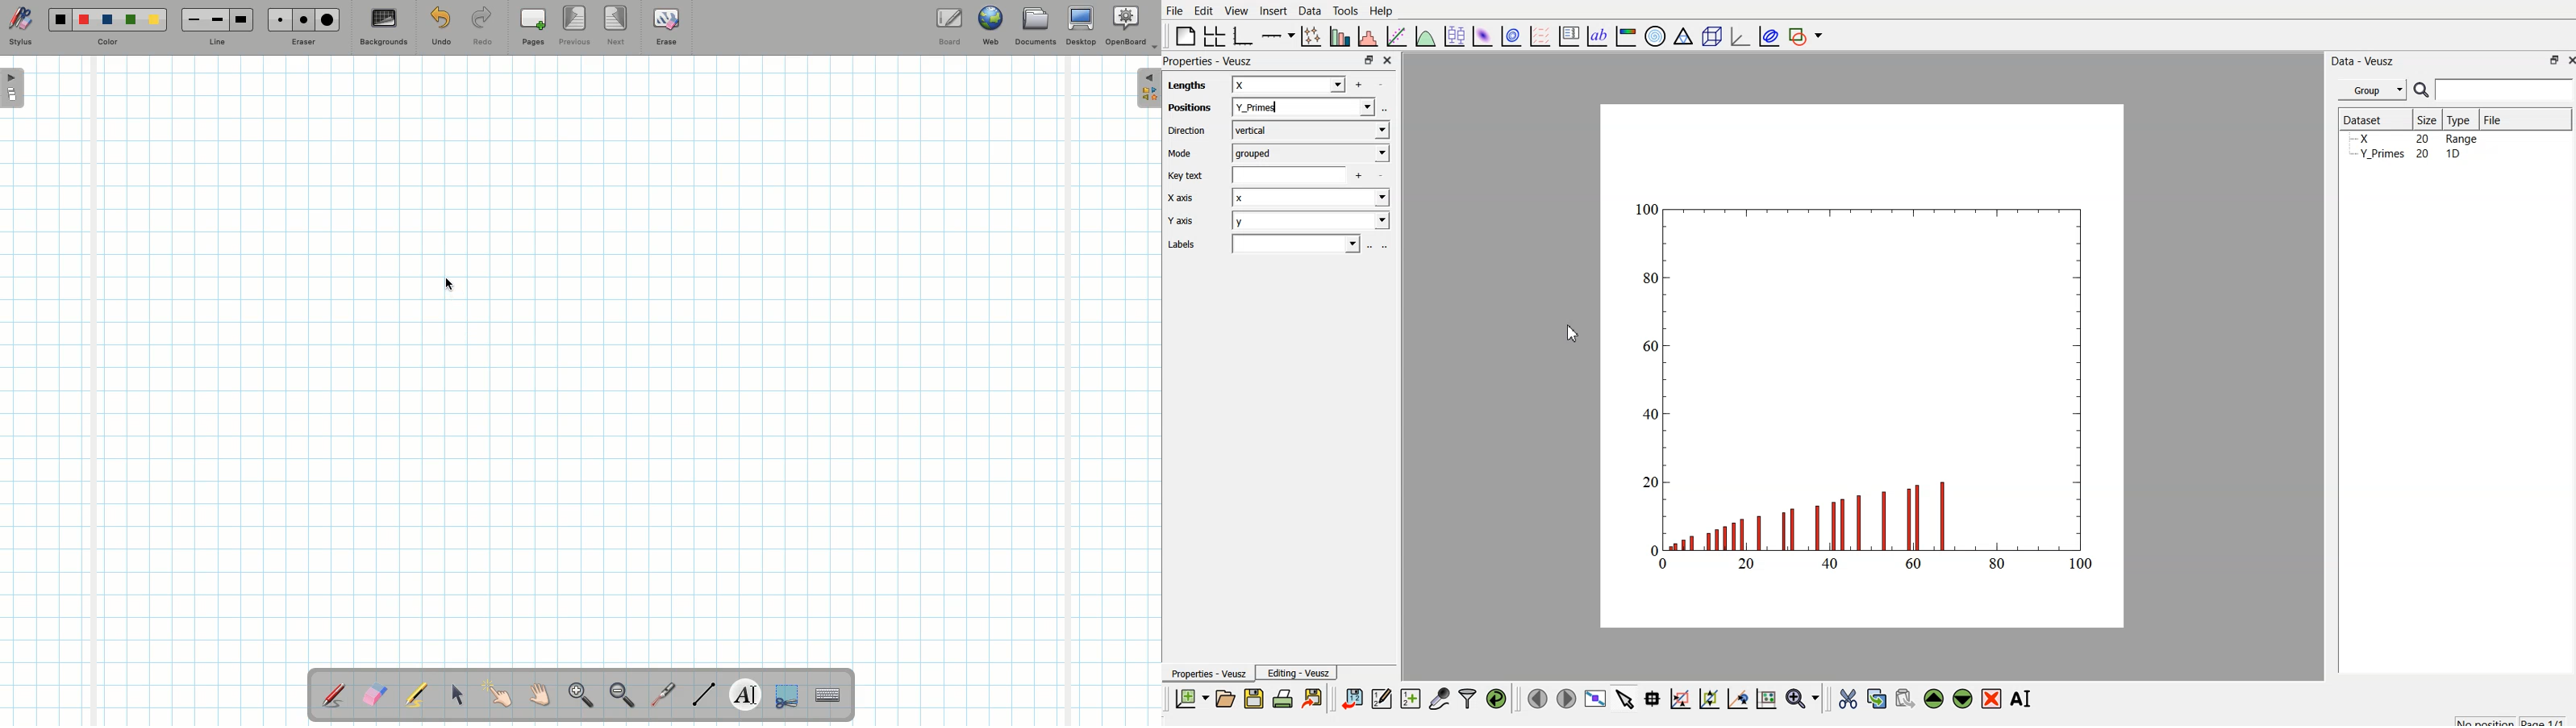 This screenshot has width=2576, height=728. What do you see at coordinates (1315, 698) in the screenshot?
I see `export to graphics format` at bounding box center [1315, 698].